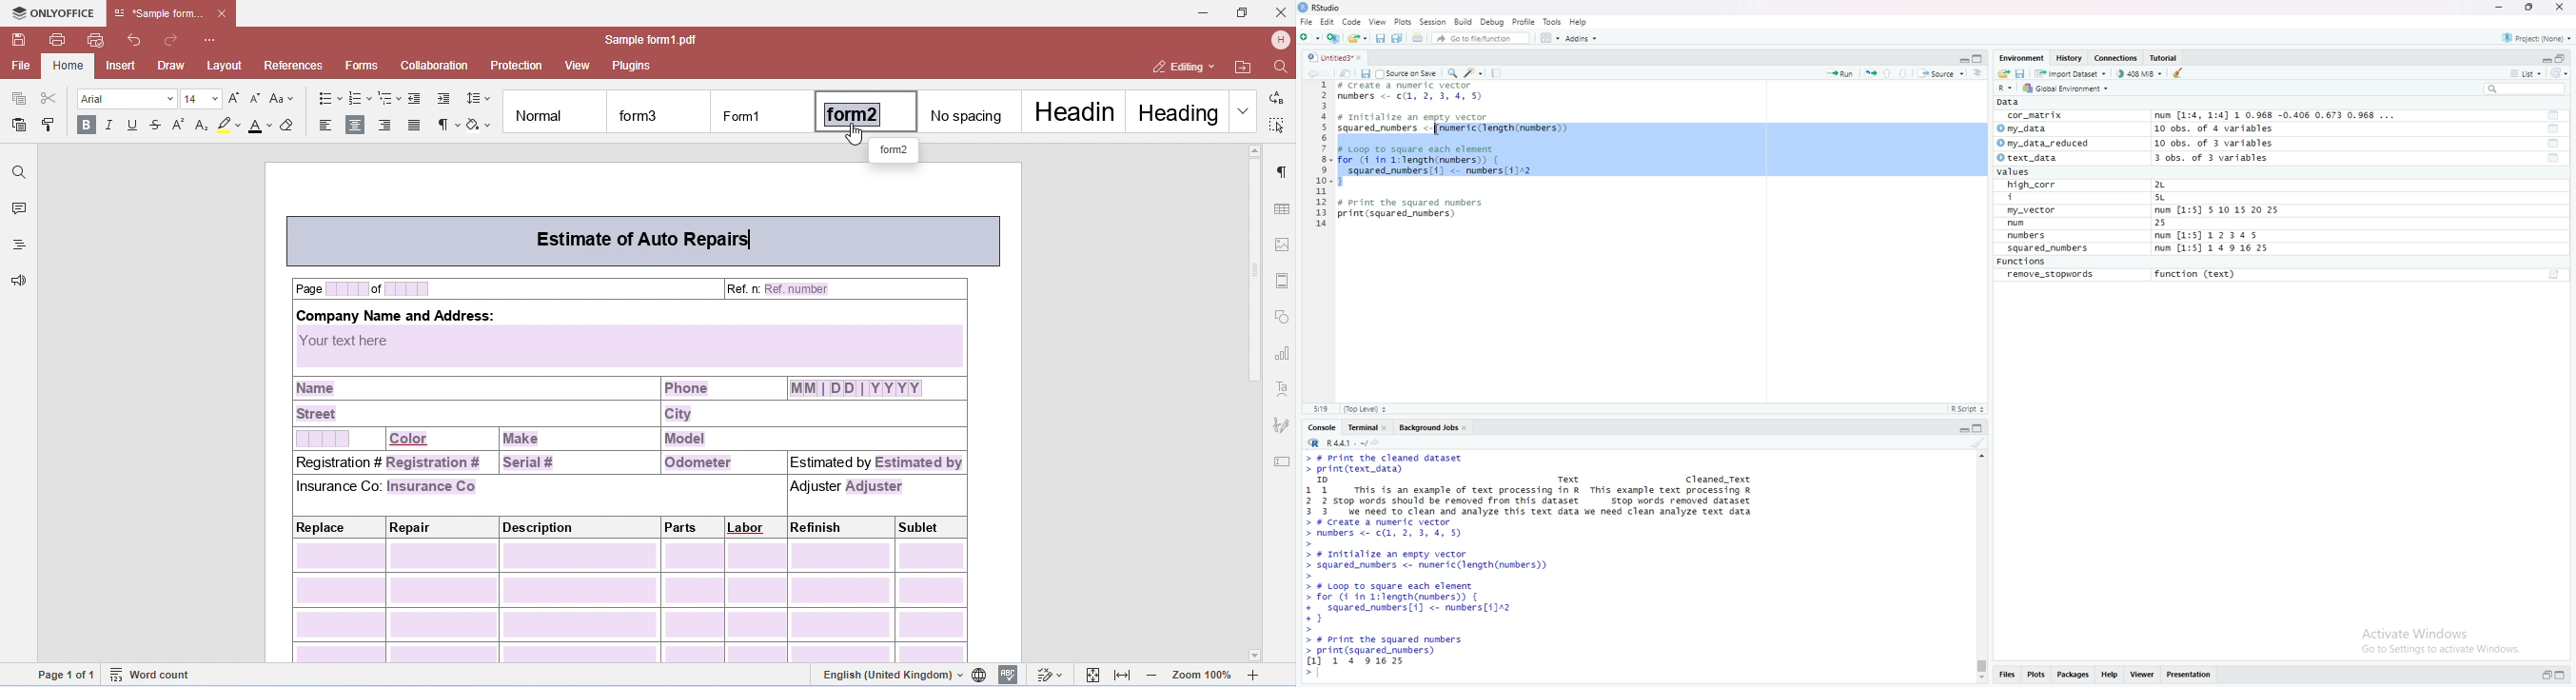  I want to click on values, so click(2018, 173).